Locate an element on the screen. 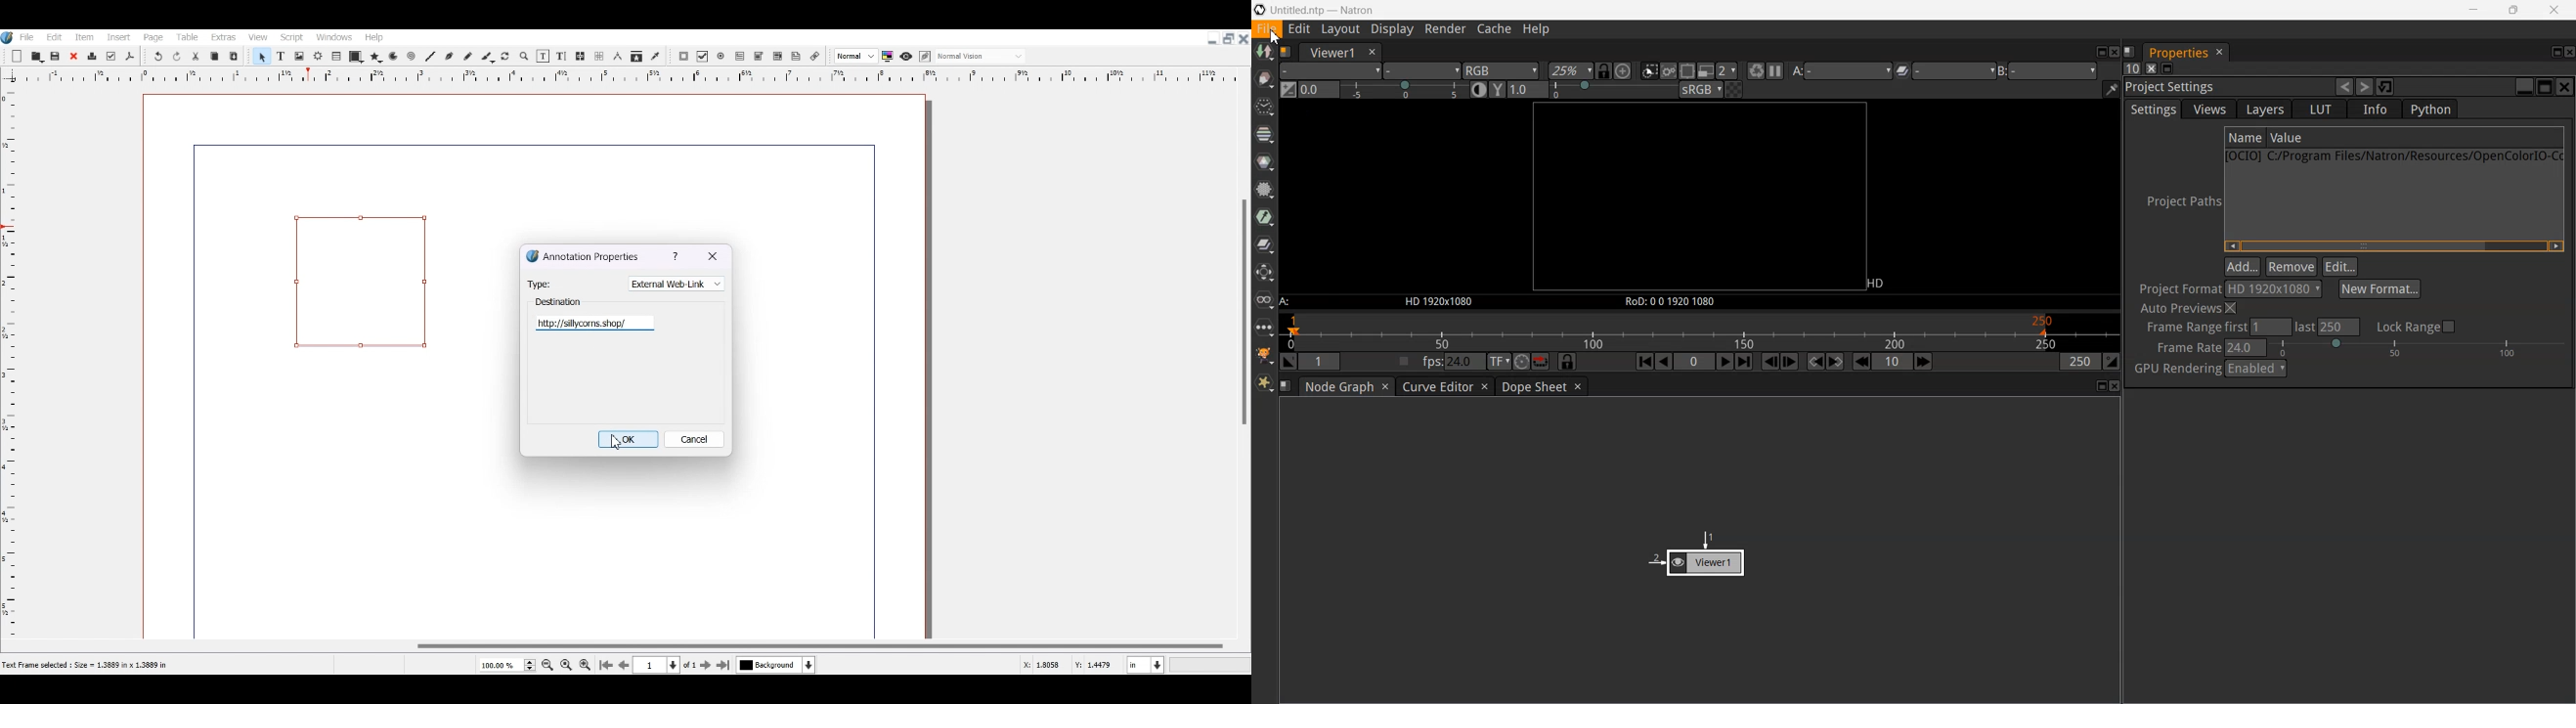  PDF Text Field is located at coordinates (740, 57).